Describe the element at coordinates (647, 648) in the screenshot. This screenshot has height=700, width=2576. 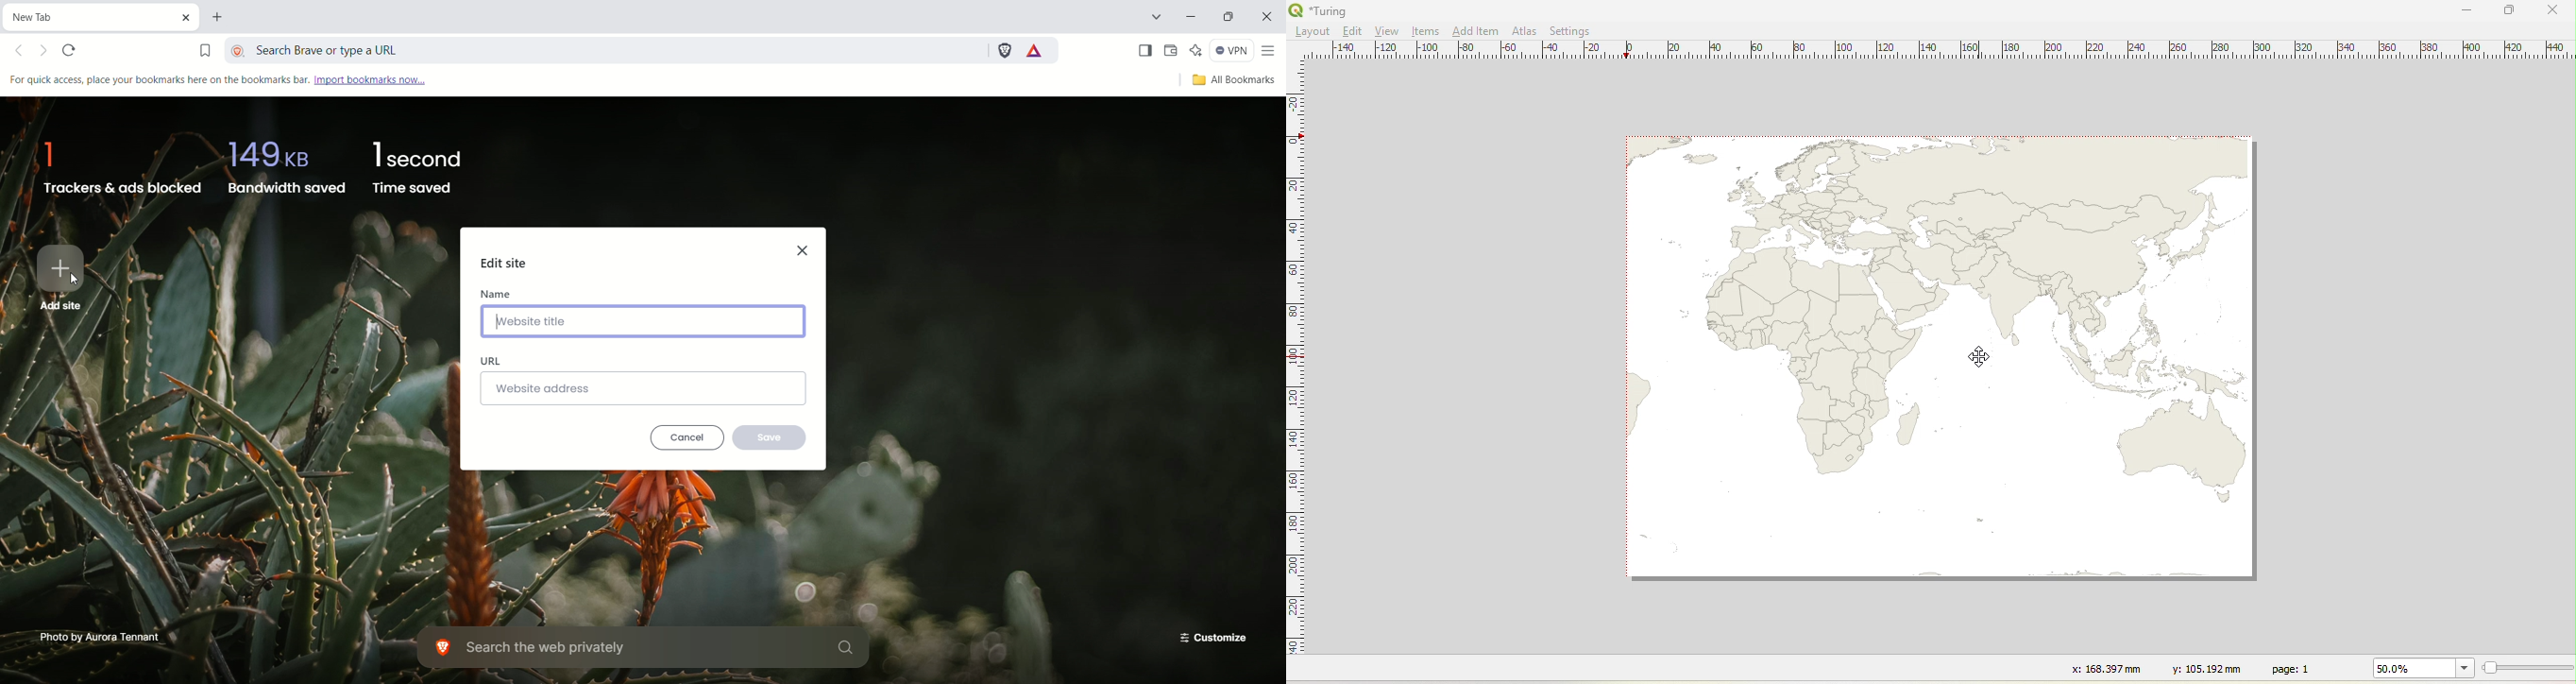
I see `search the web privately` at that location.